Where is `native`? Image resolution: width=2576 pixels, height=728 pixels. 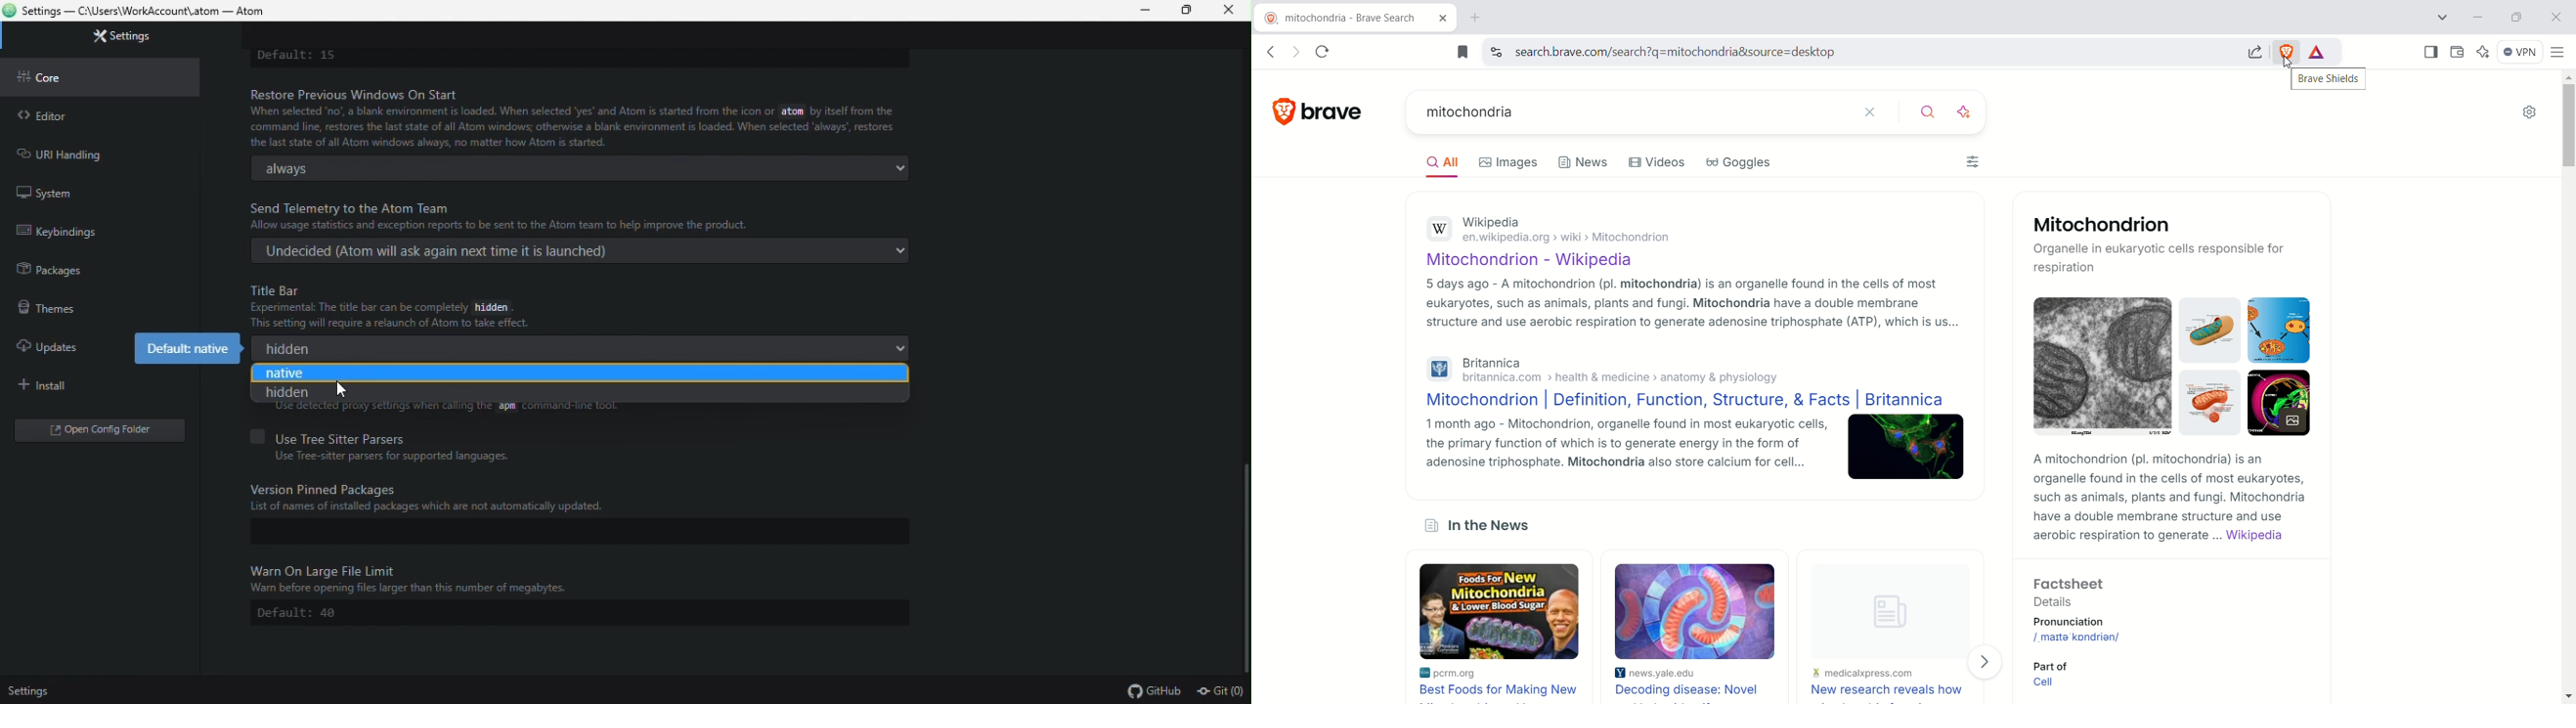
native is located at coordinates (574, 375).